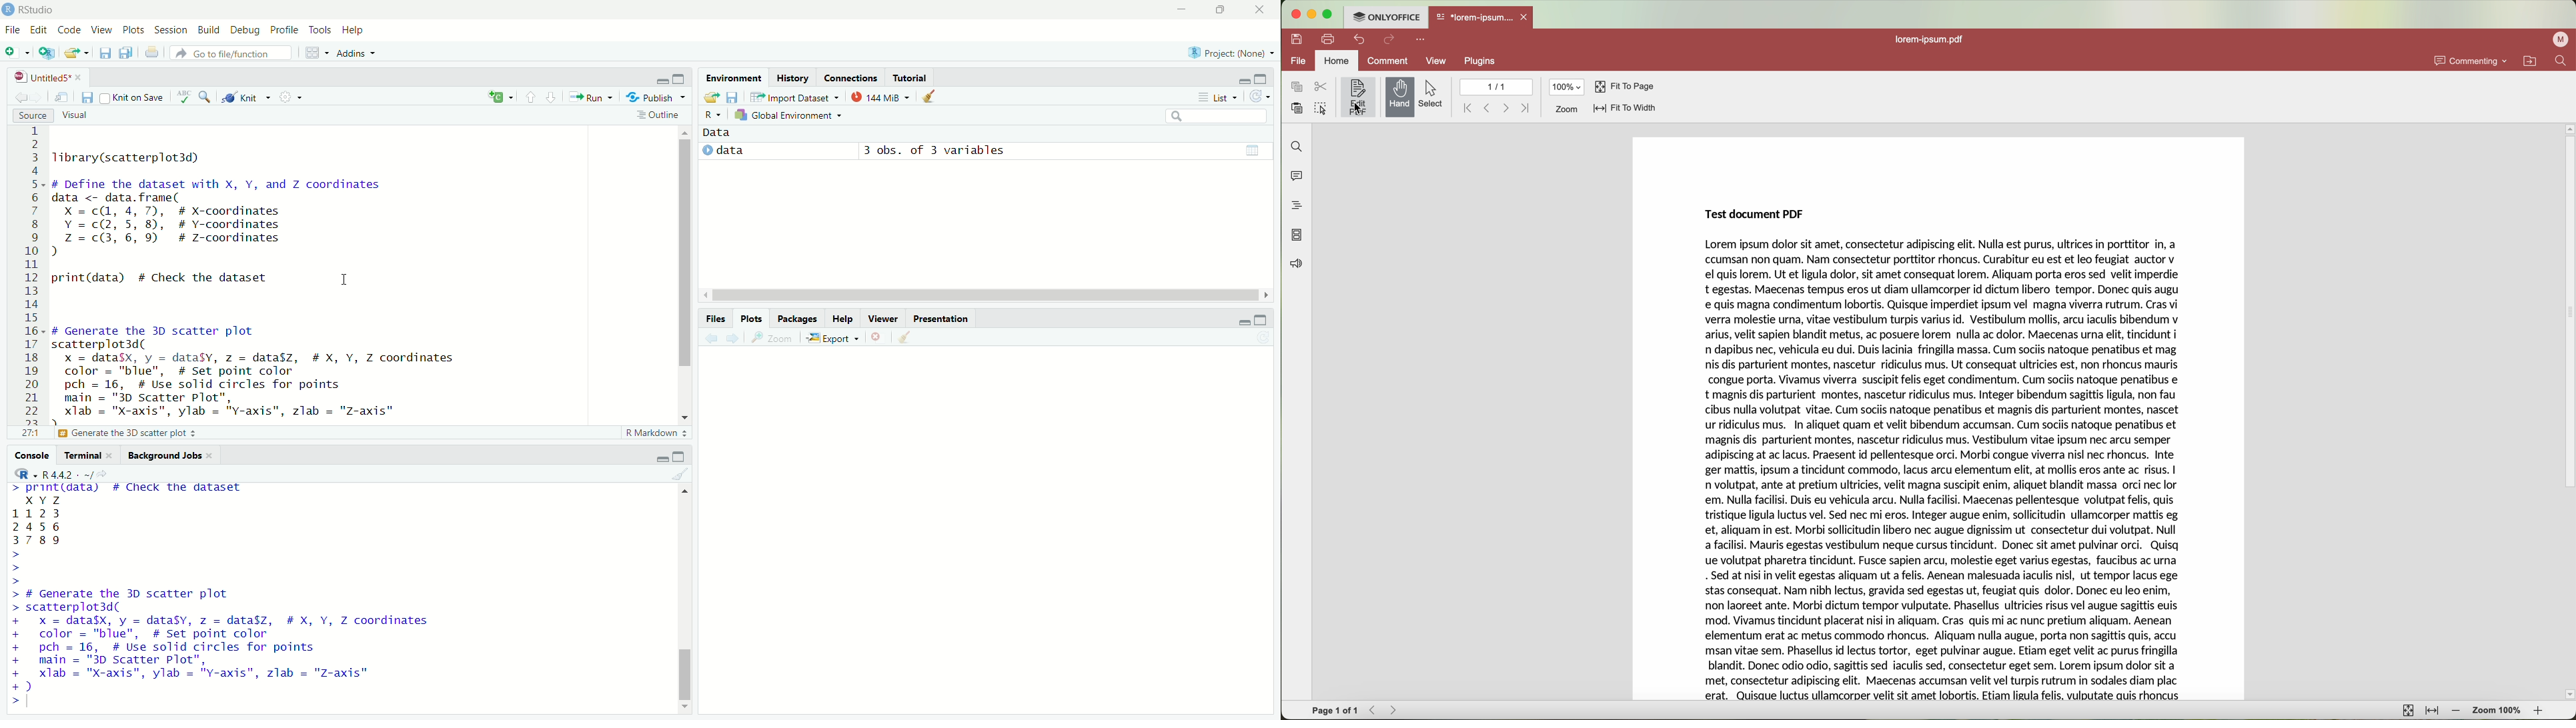 The image size is (2576, 728). Describe the element at coordinates (69, 472) in the screenshot. I see `+R442 - ~/` at that location.